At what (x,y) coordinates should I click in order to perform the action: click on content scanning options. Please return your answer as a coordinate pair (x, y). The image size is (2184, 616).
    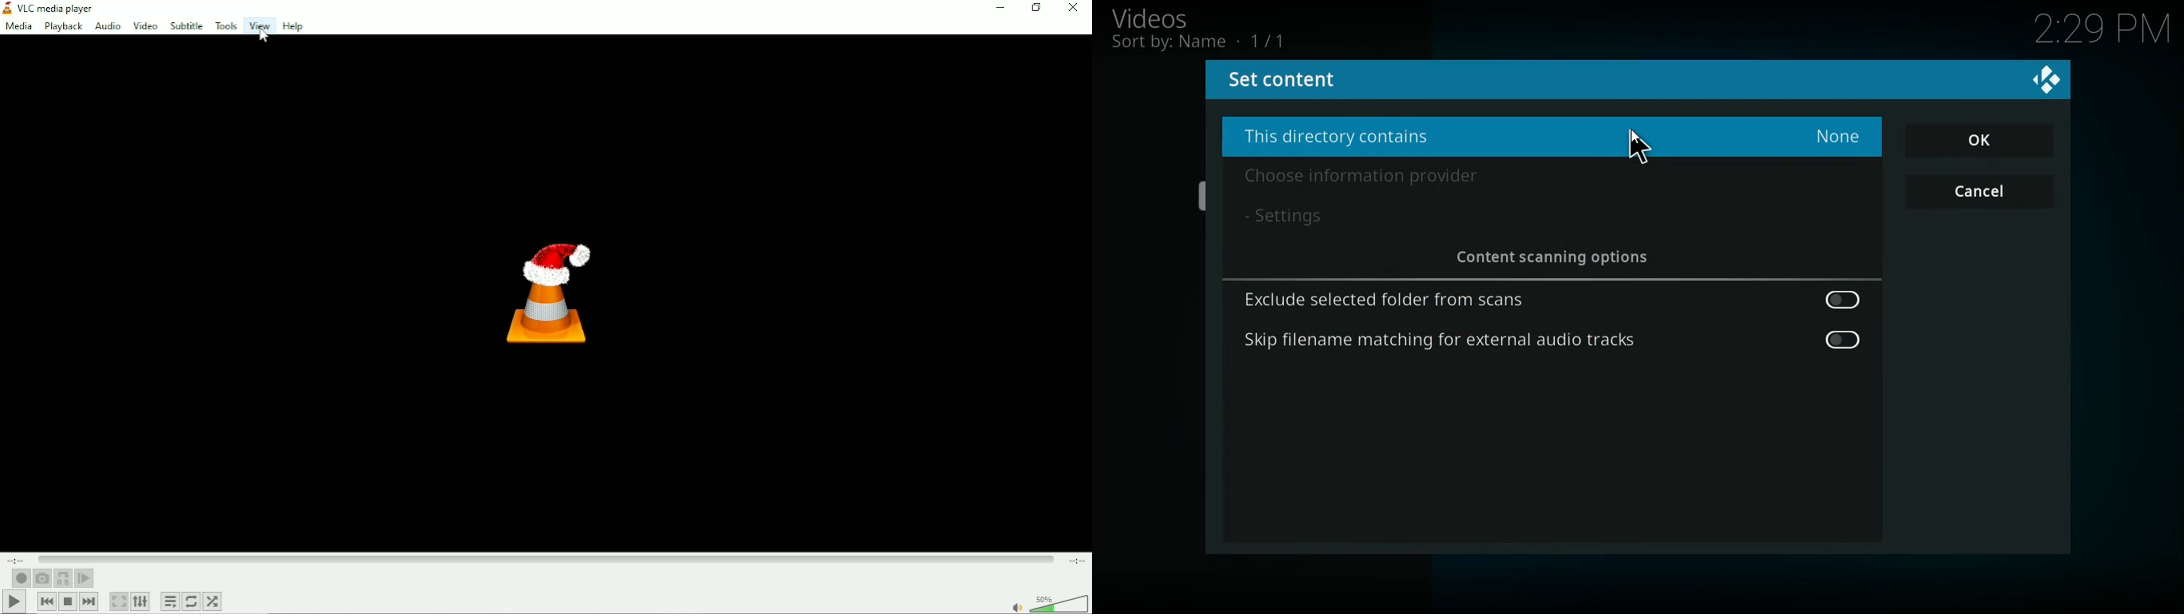
    Looking at the image, I should click on (1555, 259).